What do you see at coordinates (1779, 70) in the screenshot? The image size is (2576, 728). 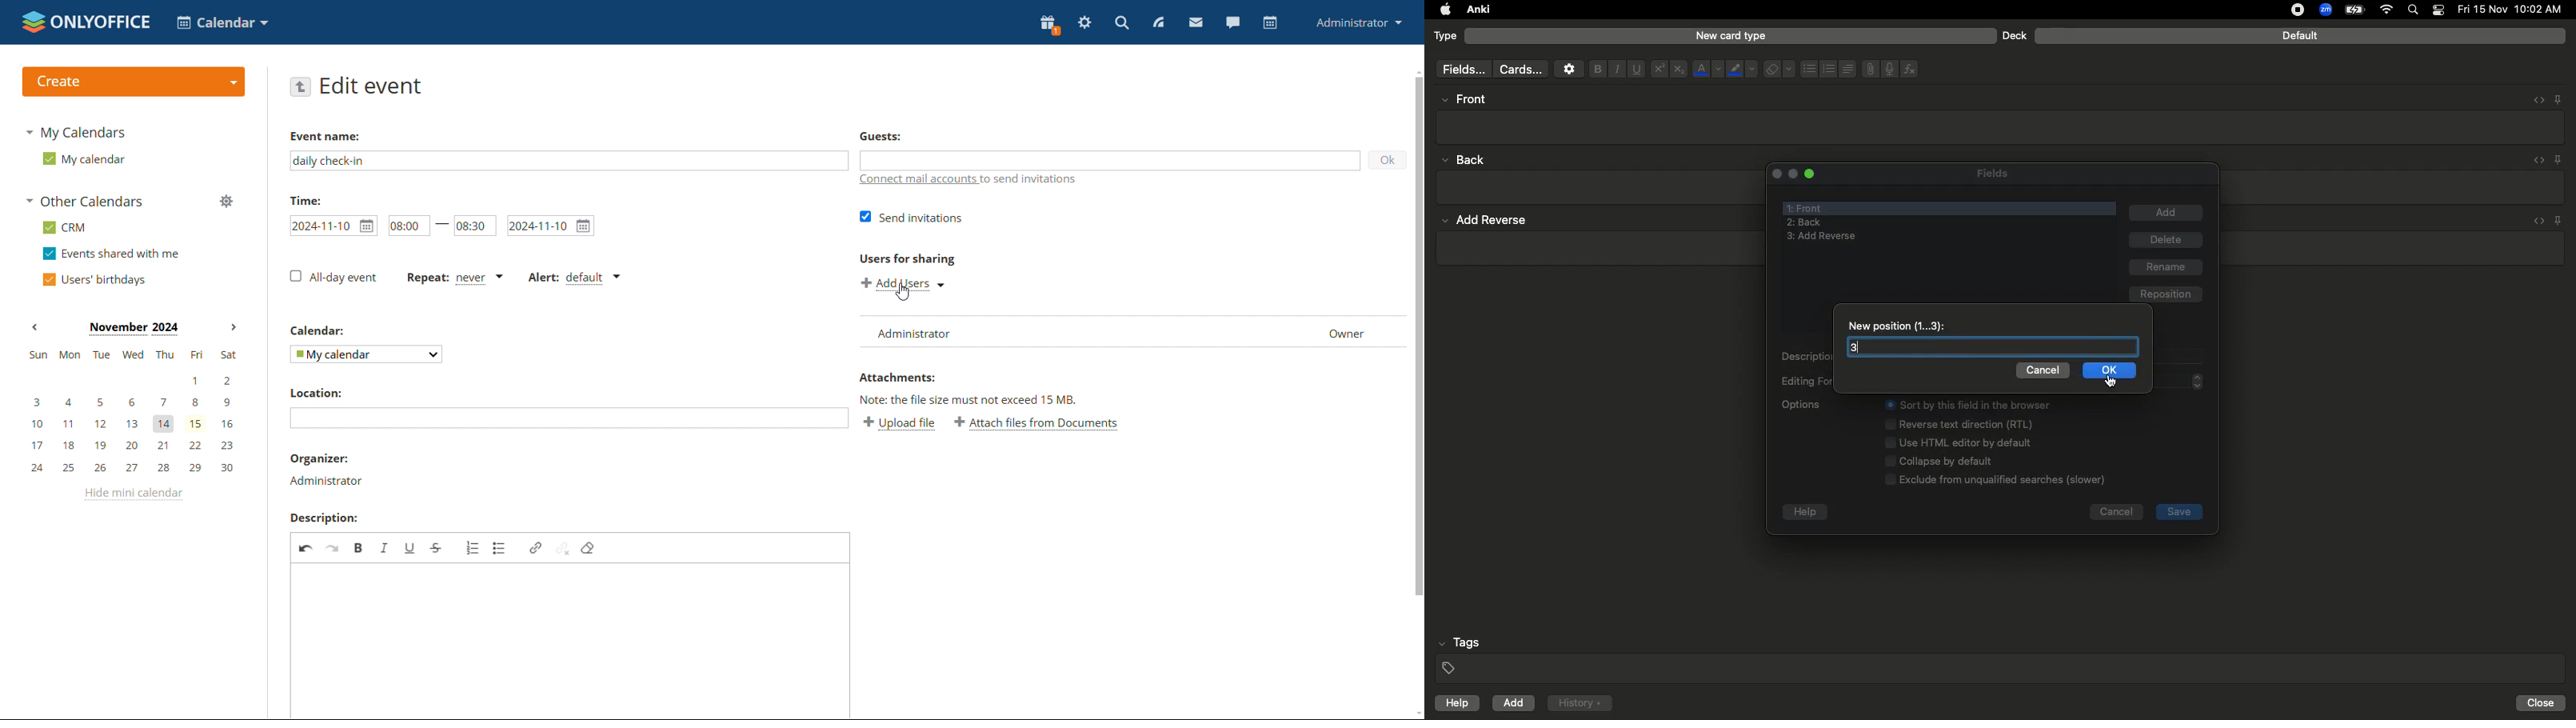 I see `Eraser` at bounding box center [1779, 70].